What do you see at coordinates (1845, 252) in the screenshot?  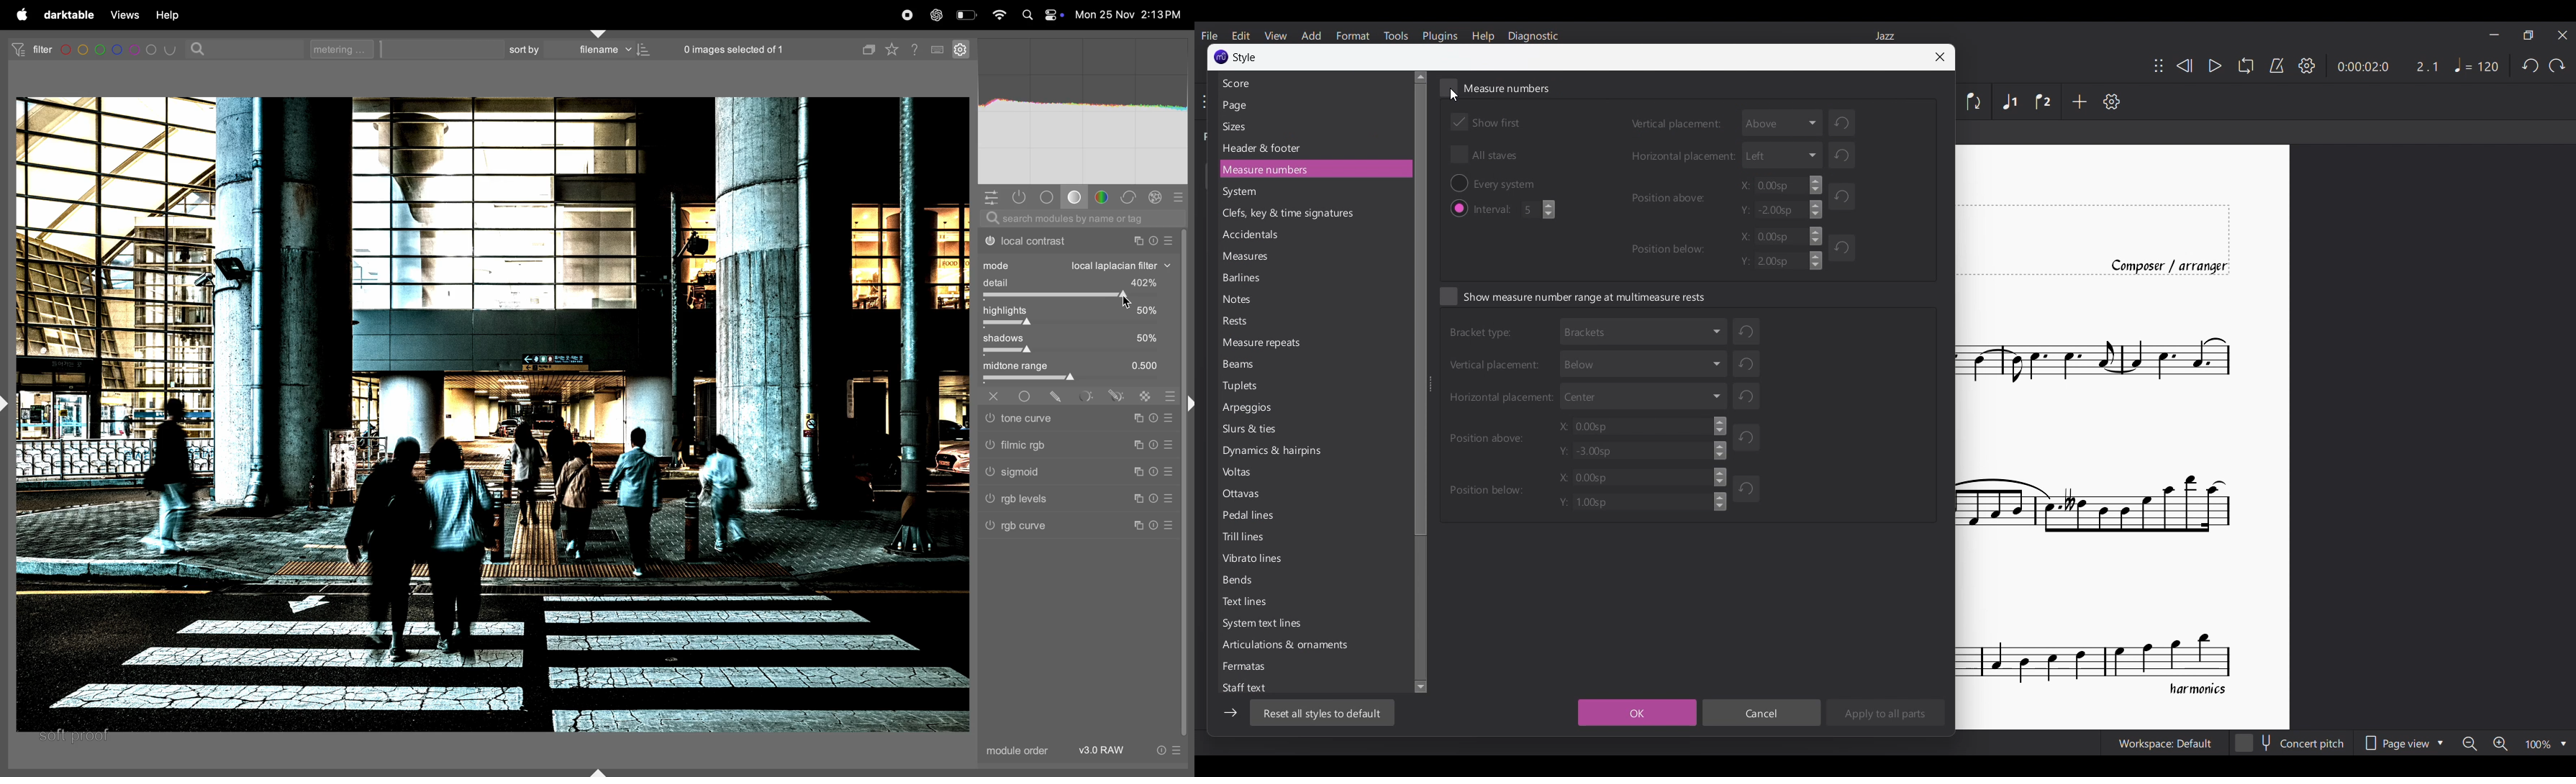 I see `Refresh` at bounding box center [1845, 252].